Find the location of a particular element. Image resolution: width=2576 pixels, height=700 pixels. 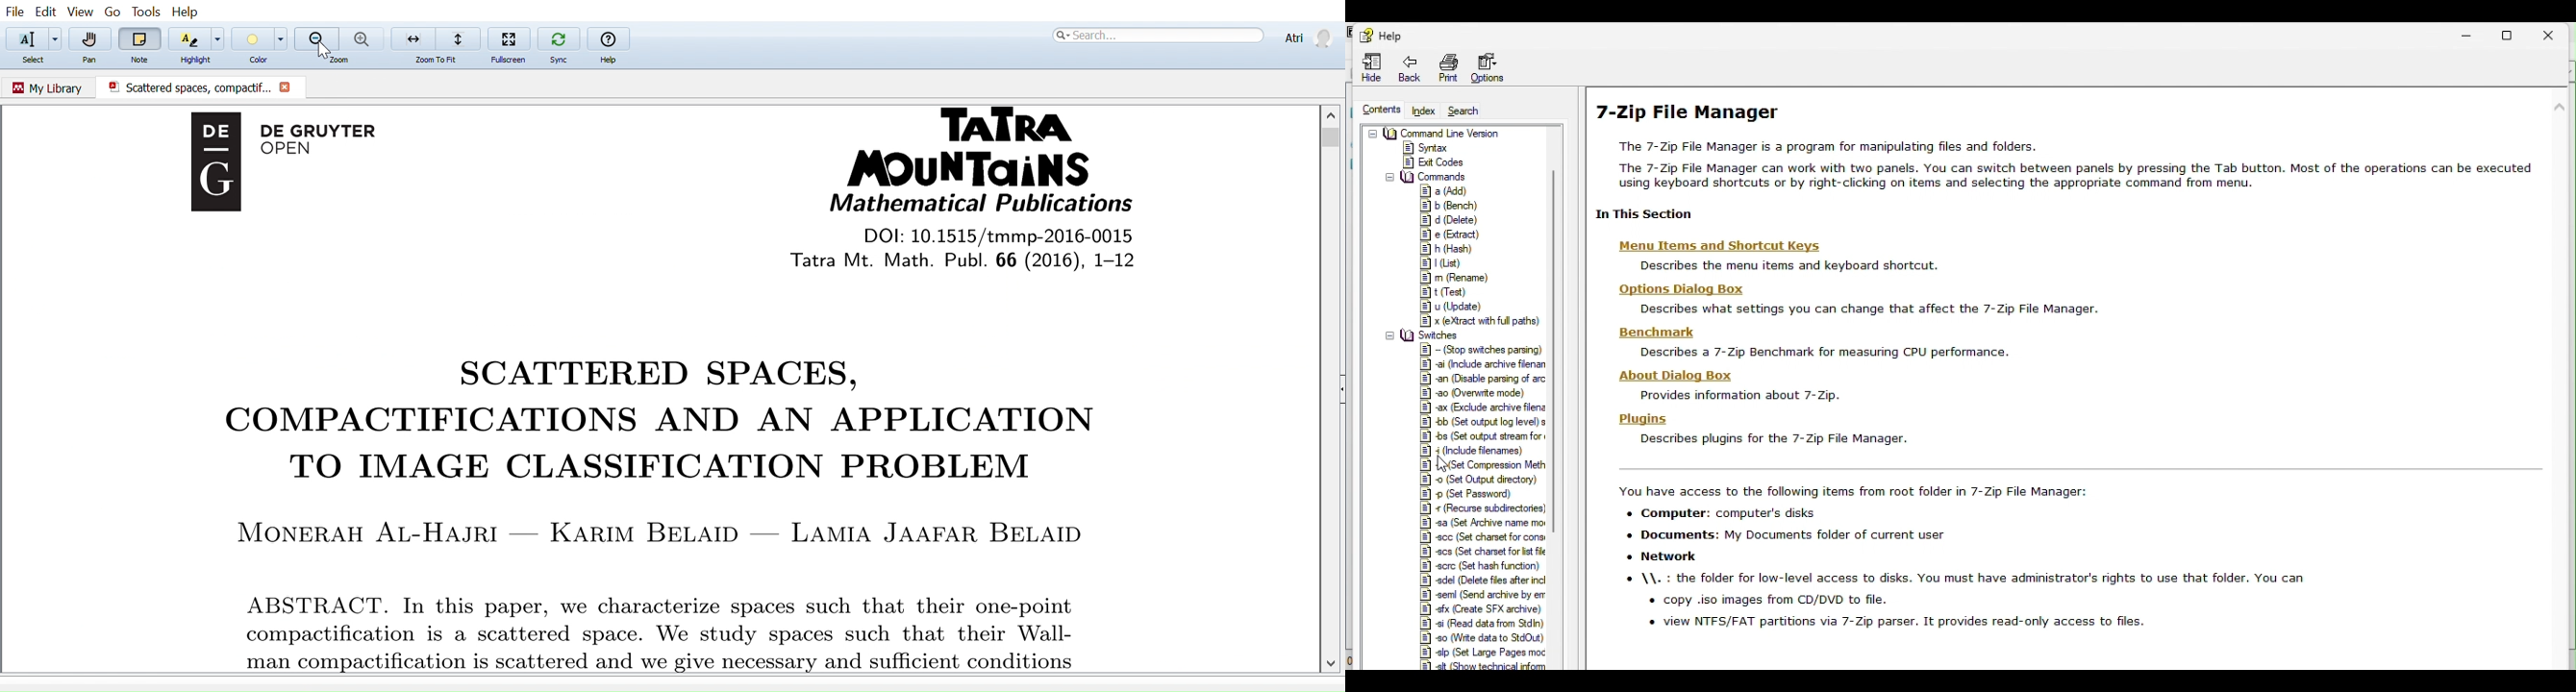

description text is located at coordinates (1975, 555).